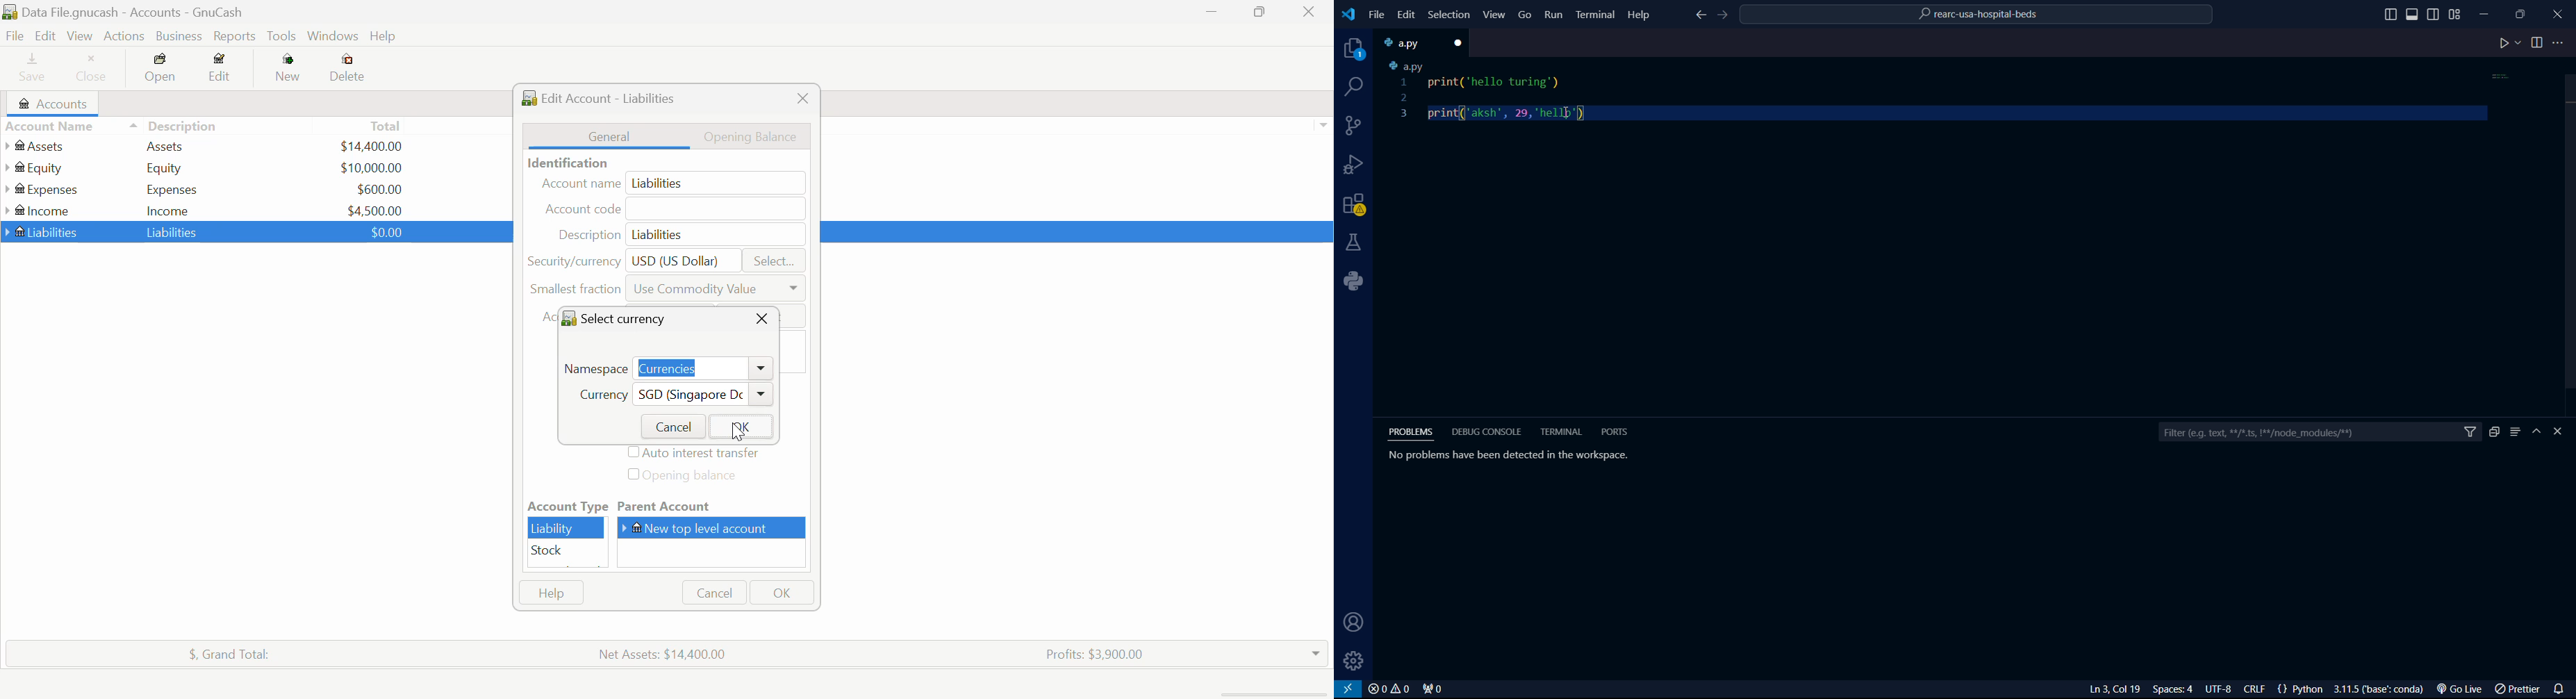 The width and height of the screenshot is (2576, 700). Describe the element at coordinates (289, 70) in the screenshot. I see `New` at that location.